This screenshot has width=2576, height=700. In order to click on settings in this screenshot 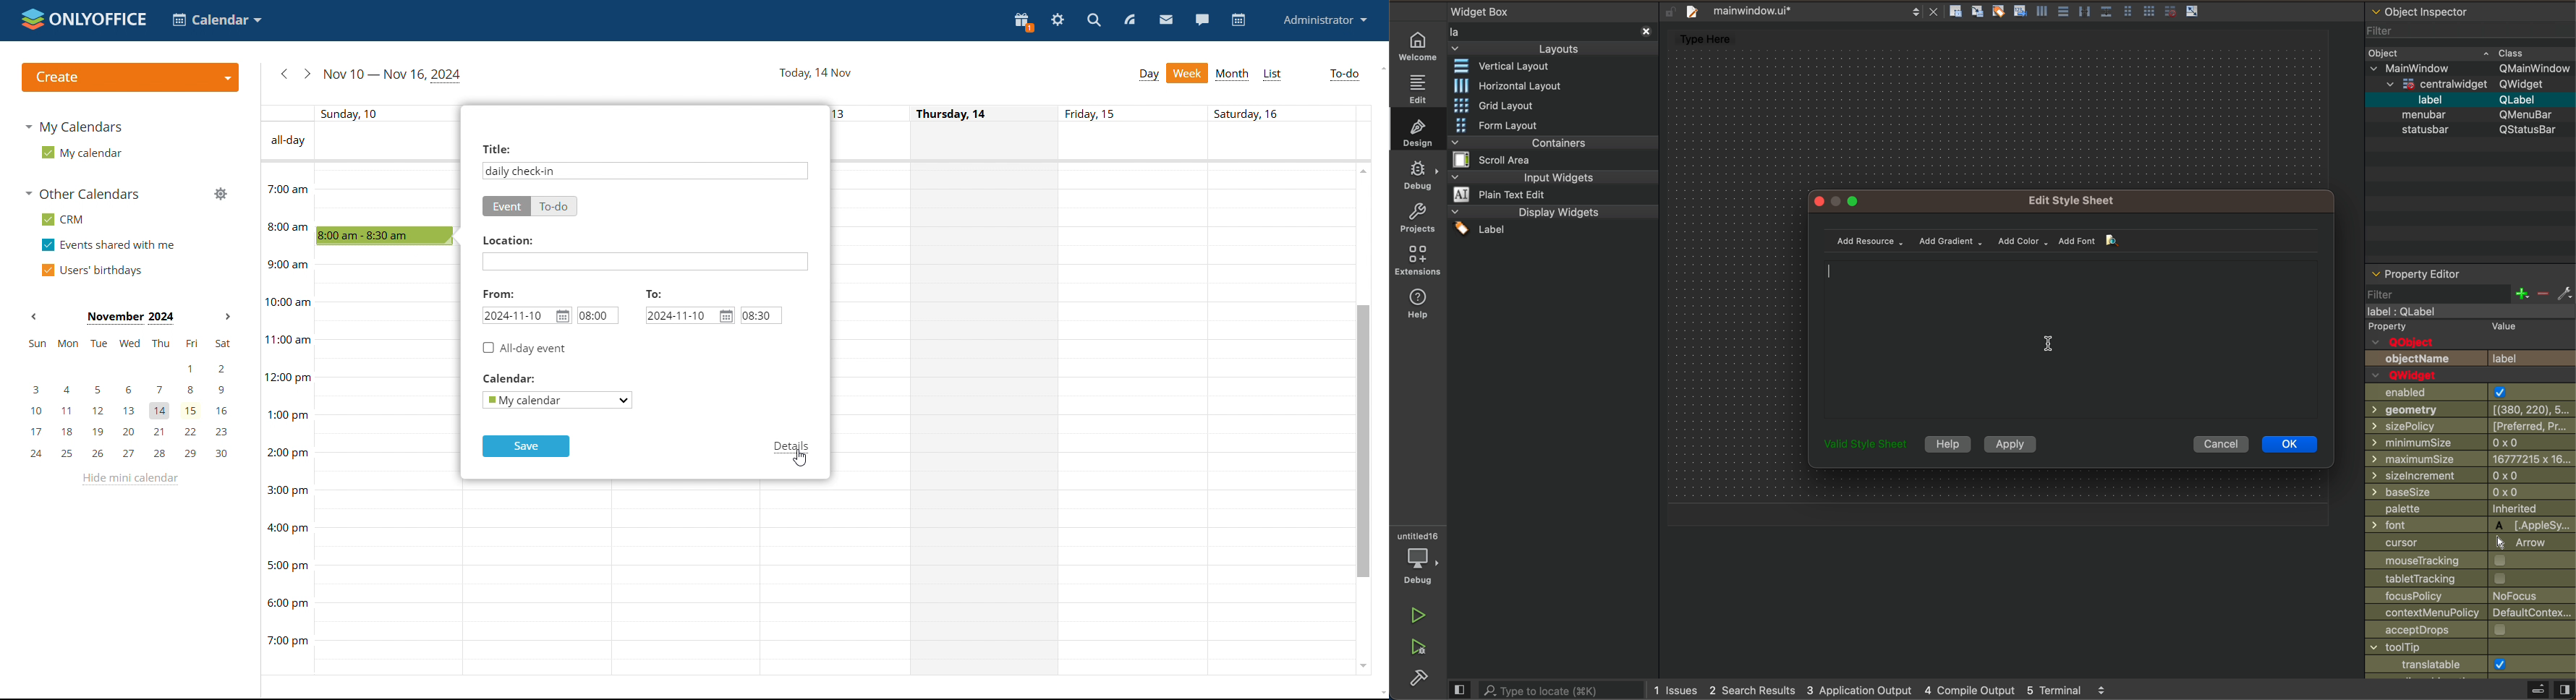, I will do `click(1058, 20)`.